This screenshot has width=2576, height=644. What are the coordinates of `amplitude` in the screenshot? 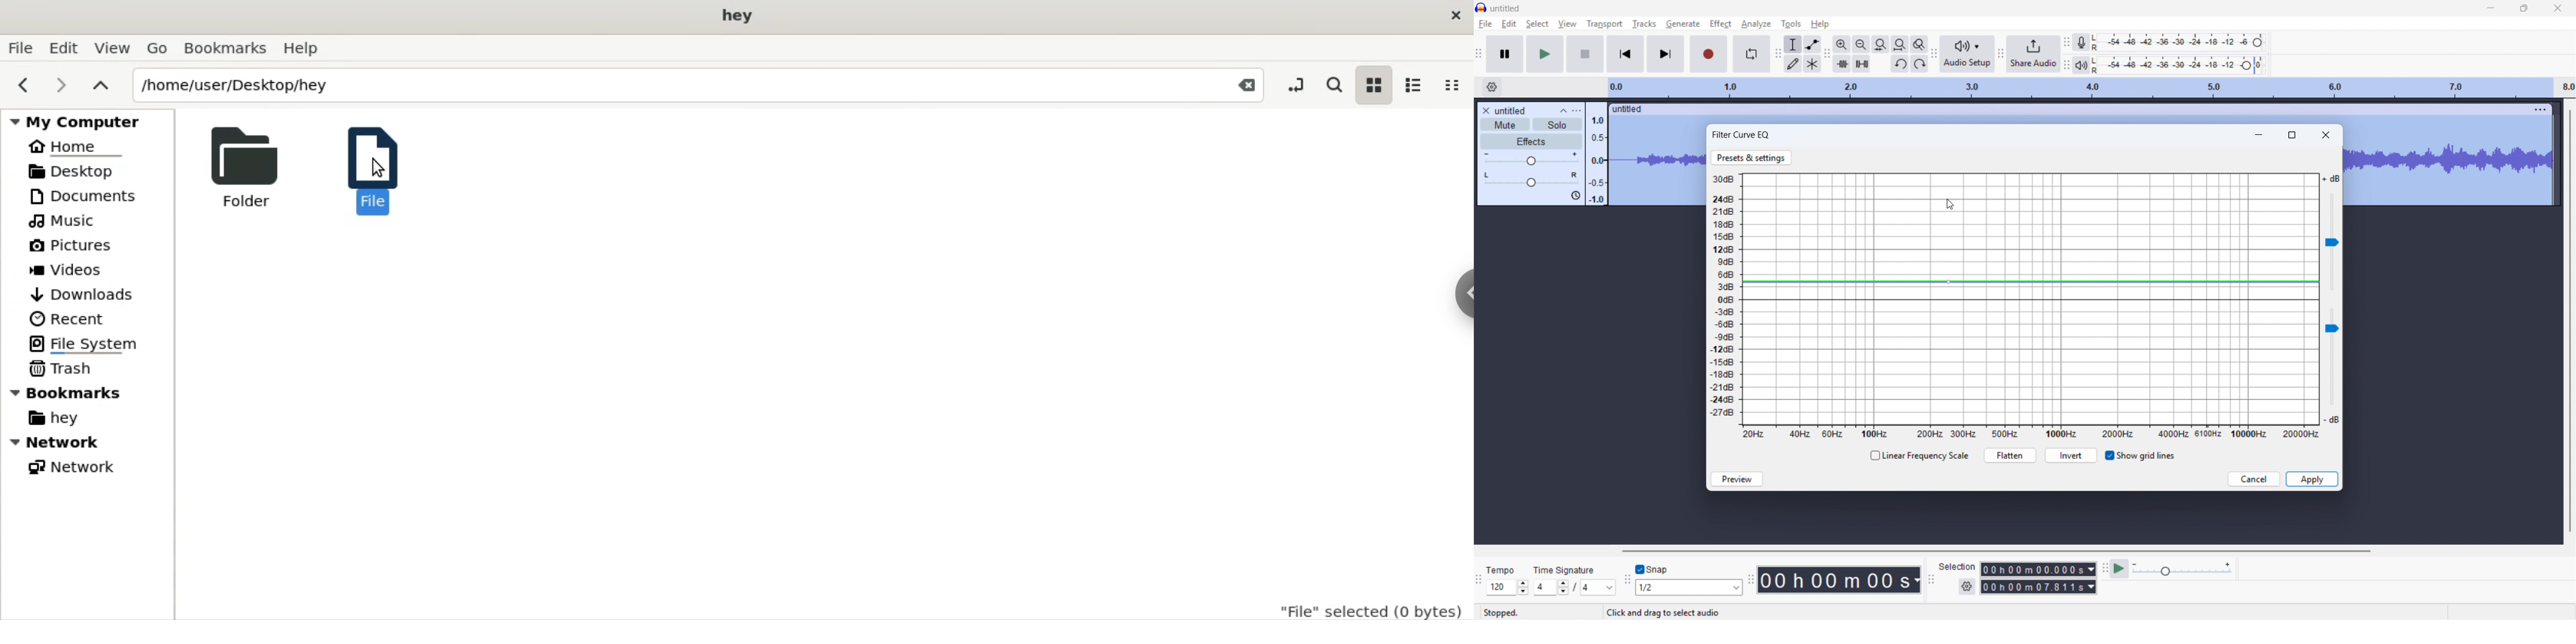 It's located at (1597, 154).